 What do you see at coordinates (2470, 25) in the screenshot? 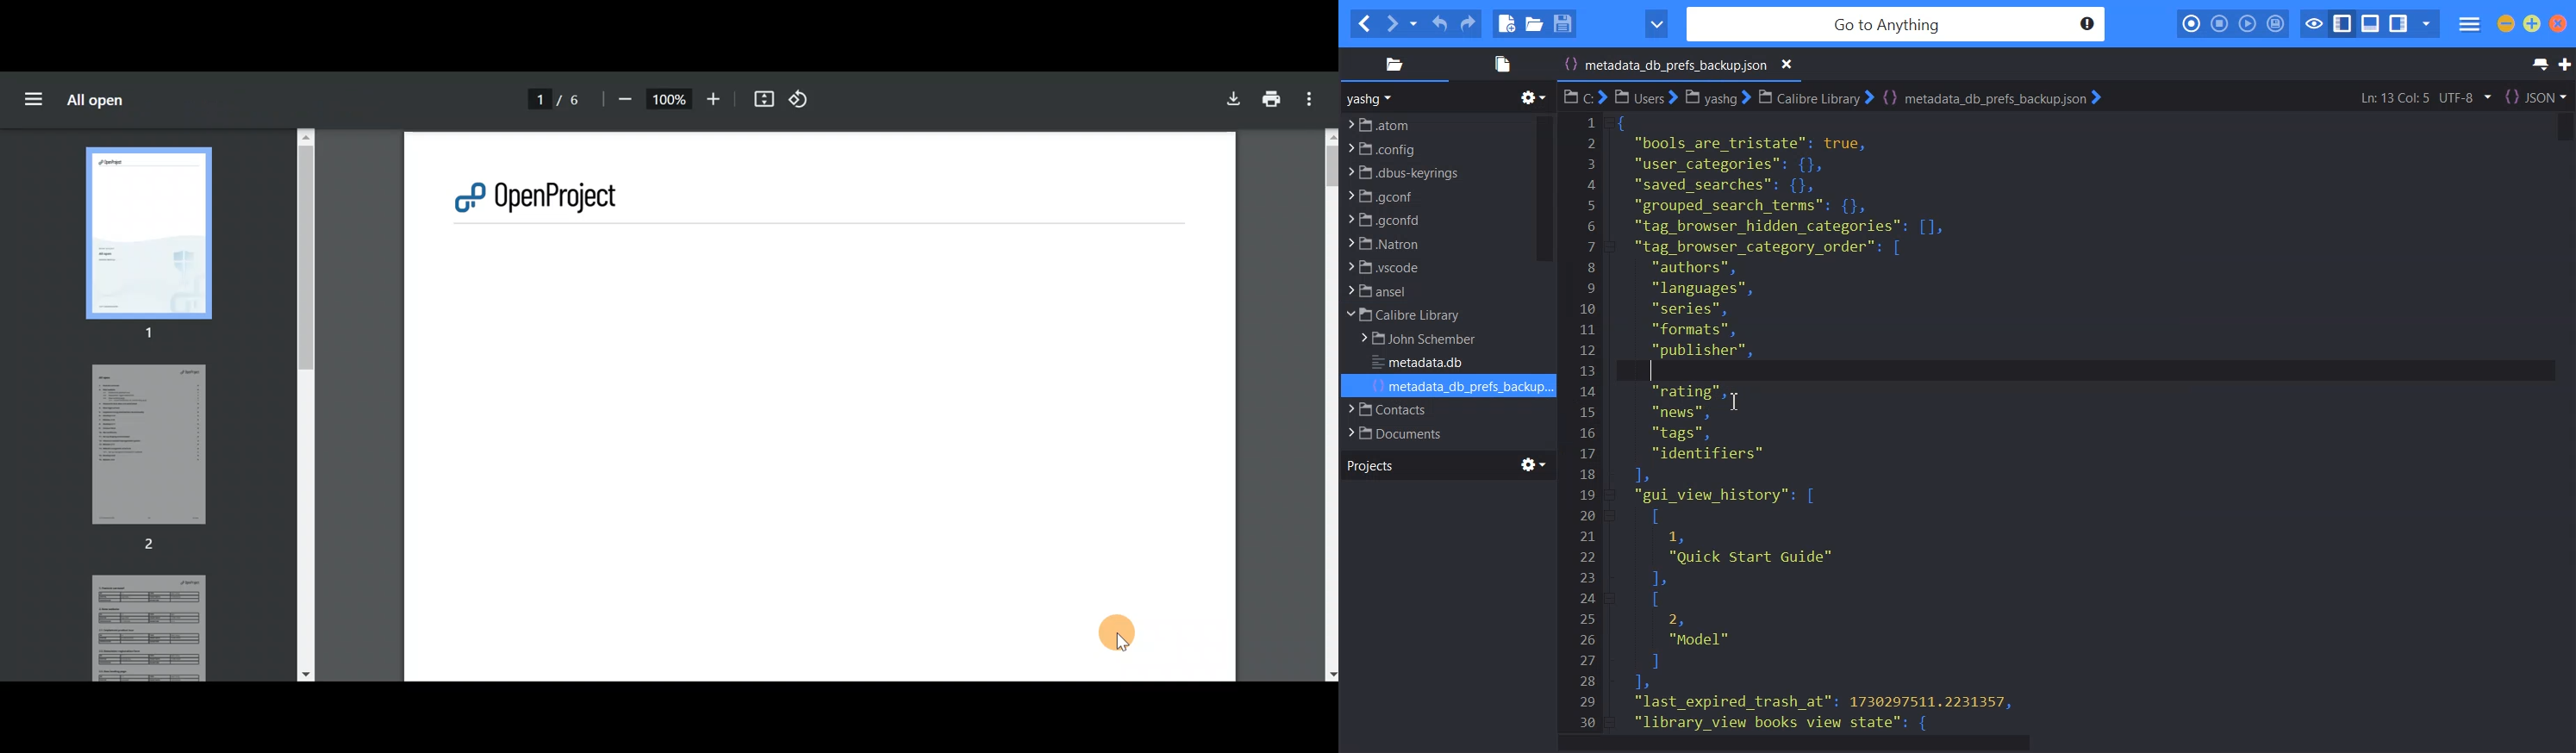
I see `Menu` at bounding box center [2470, 25].